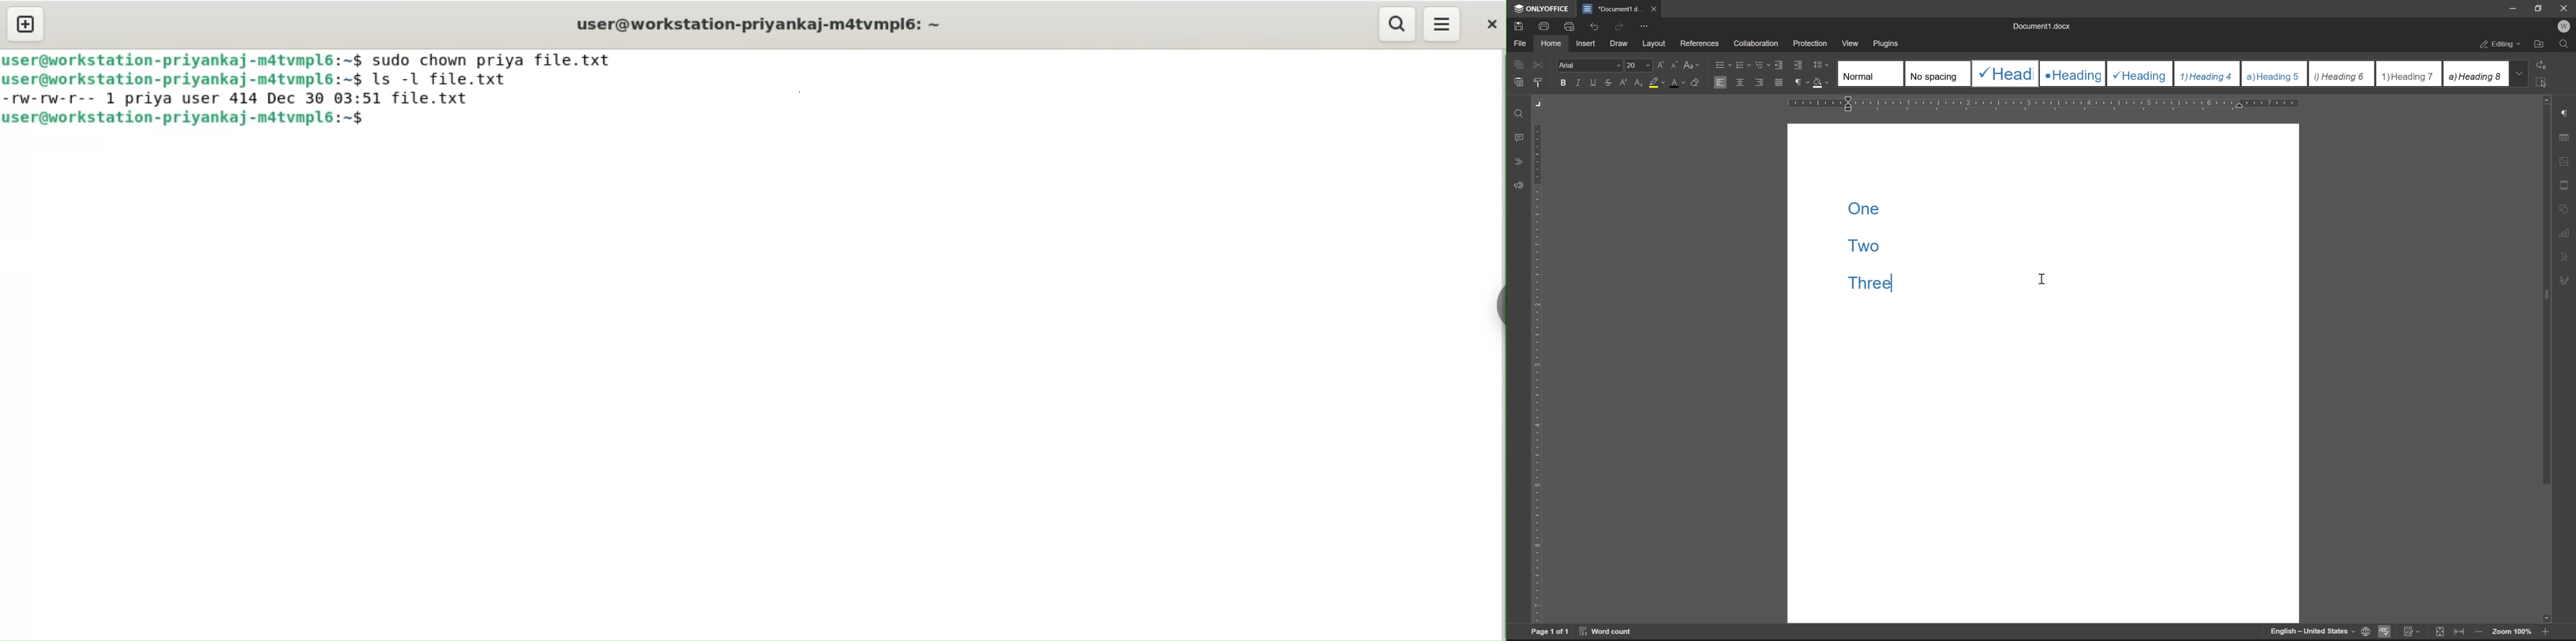 The image size is (2576, 644). I want to click on headings, so click(1518, 162).